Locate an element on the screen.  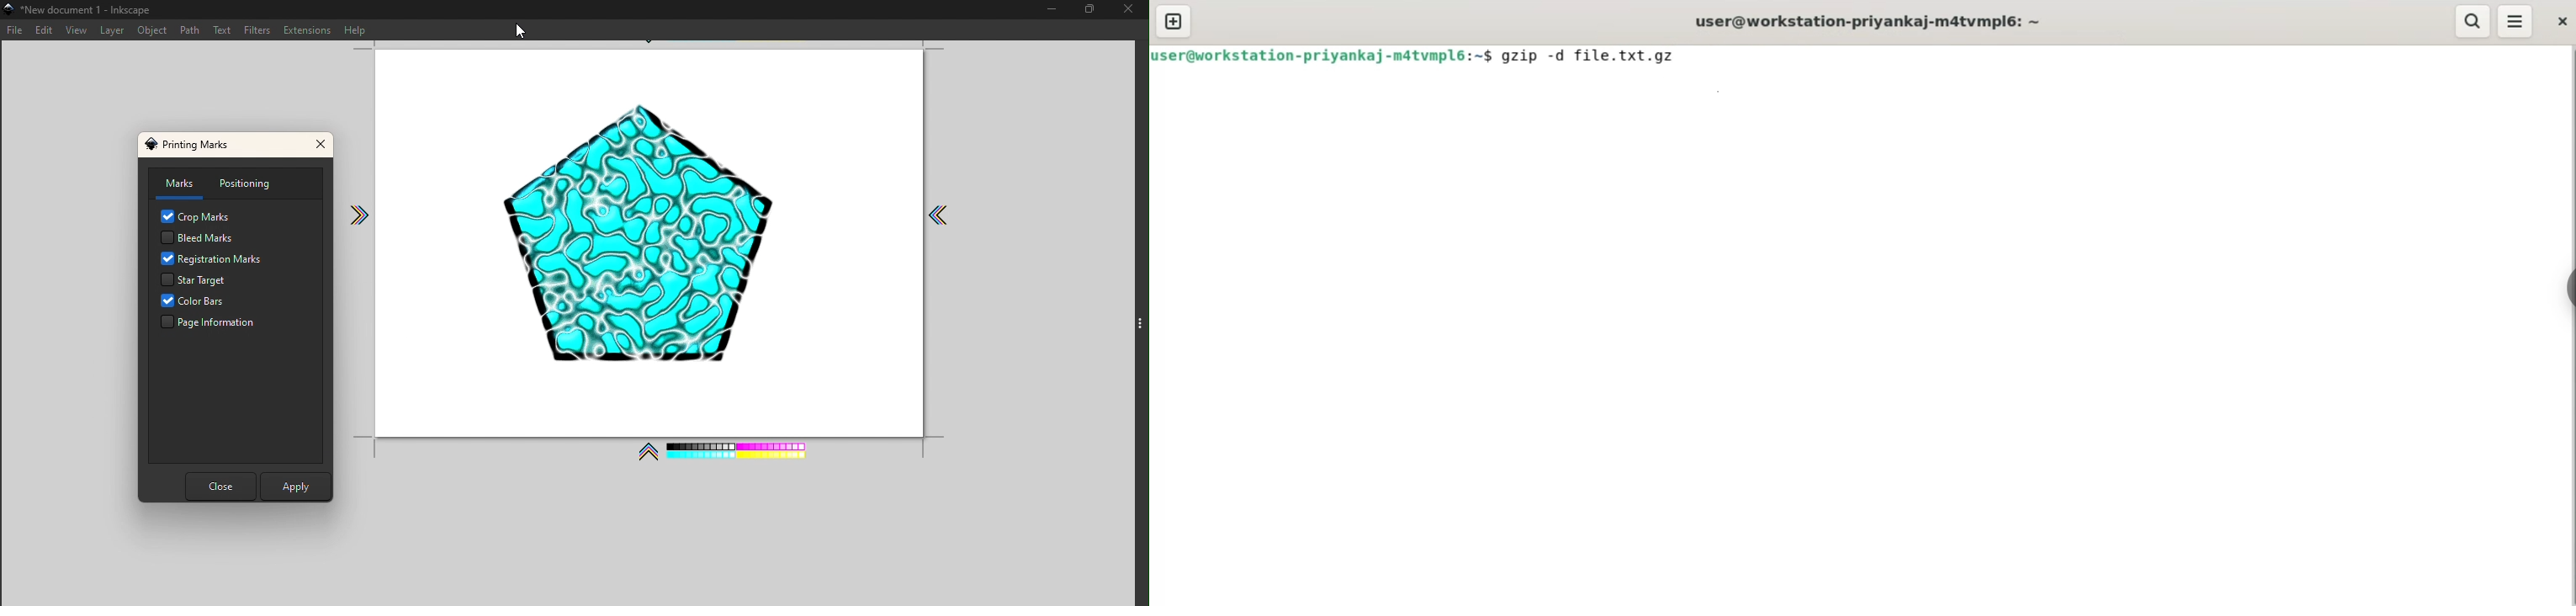
Edit is located at coordinates (44, 31).